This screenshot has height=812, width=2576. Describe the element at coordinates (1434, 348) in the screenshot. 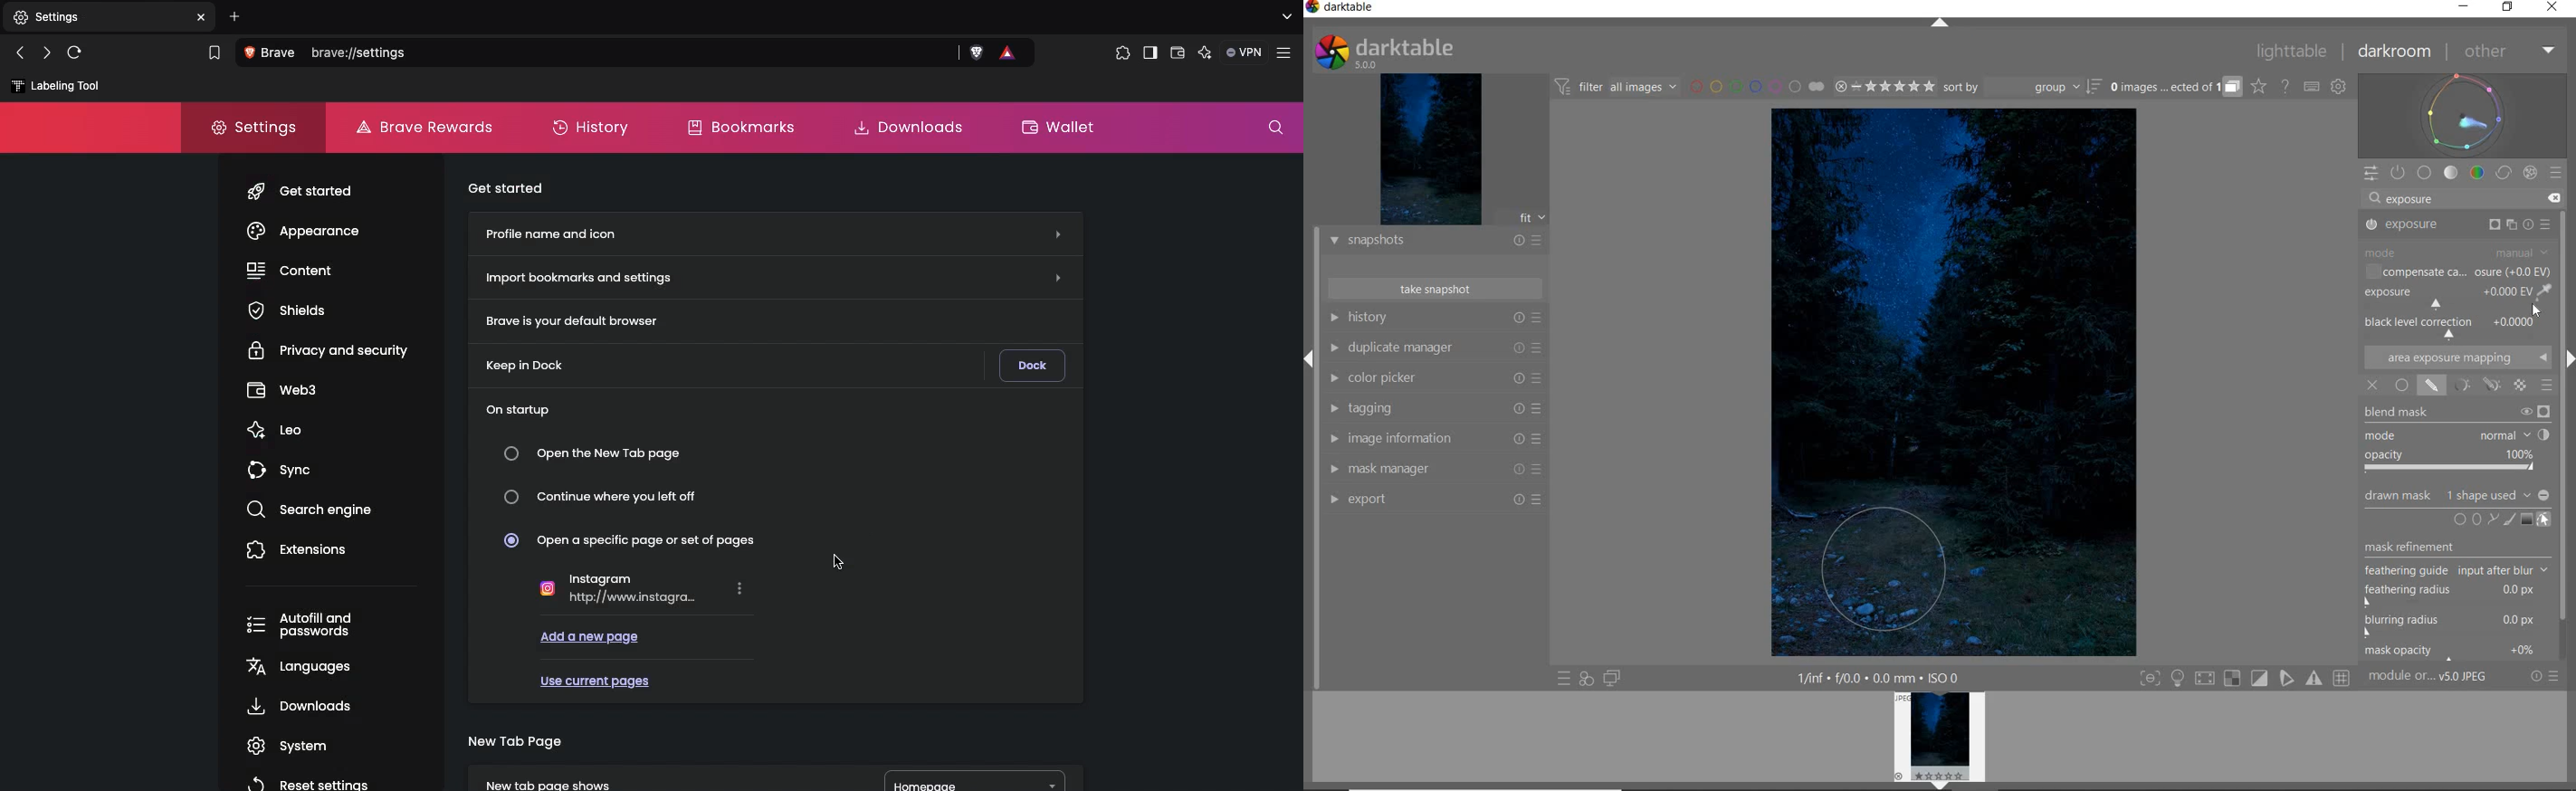

I see `DUPLICATE MANAGER` at that location.